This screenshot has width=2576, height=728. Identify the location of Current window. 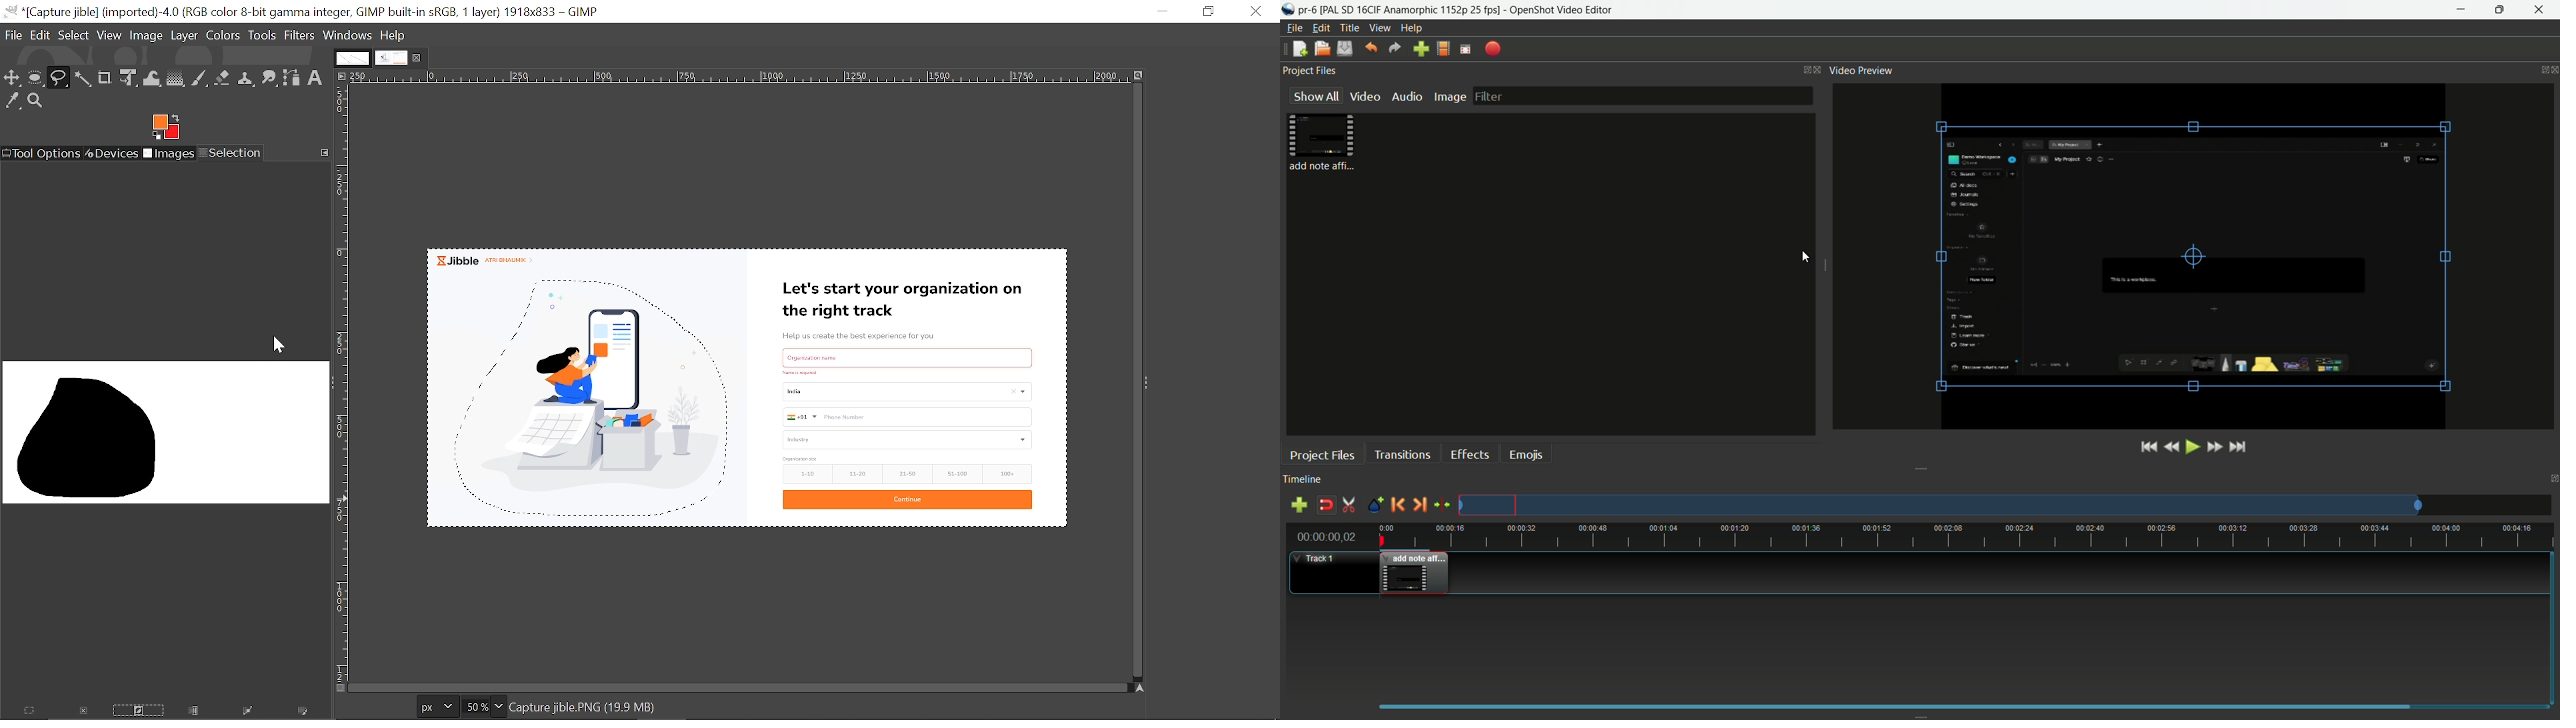
(303, 12).